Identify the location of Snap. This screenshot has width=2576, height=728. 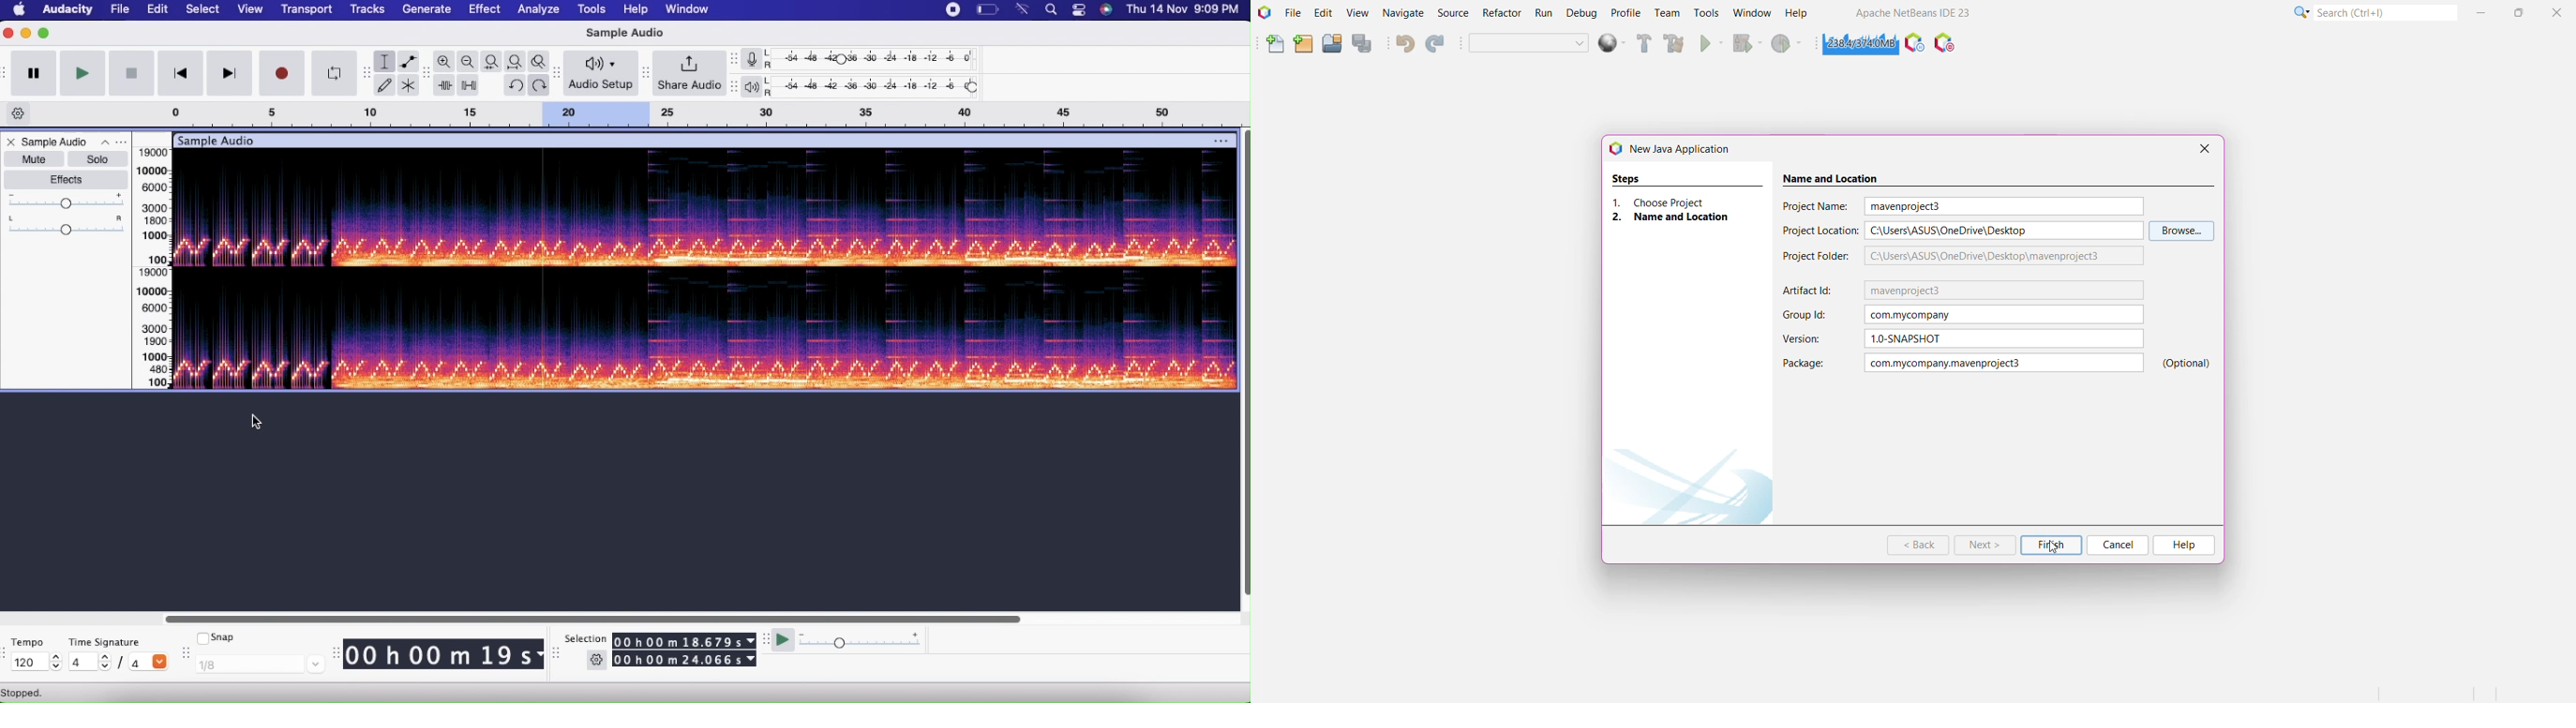
(227, 636).